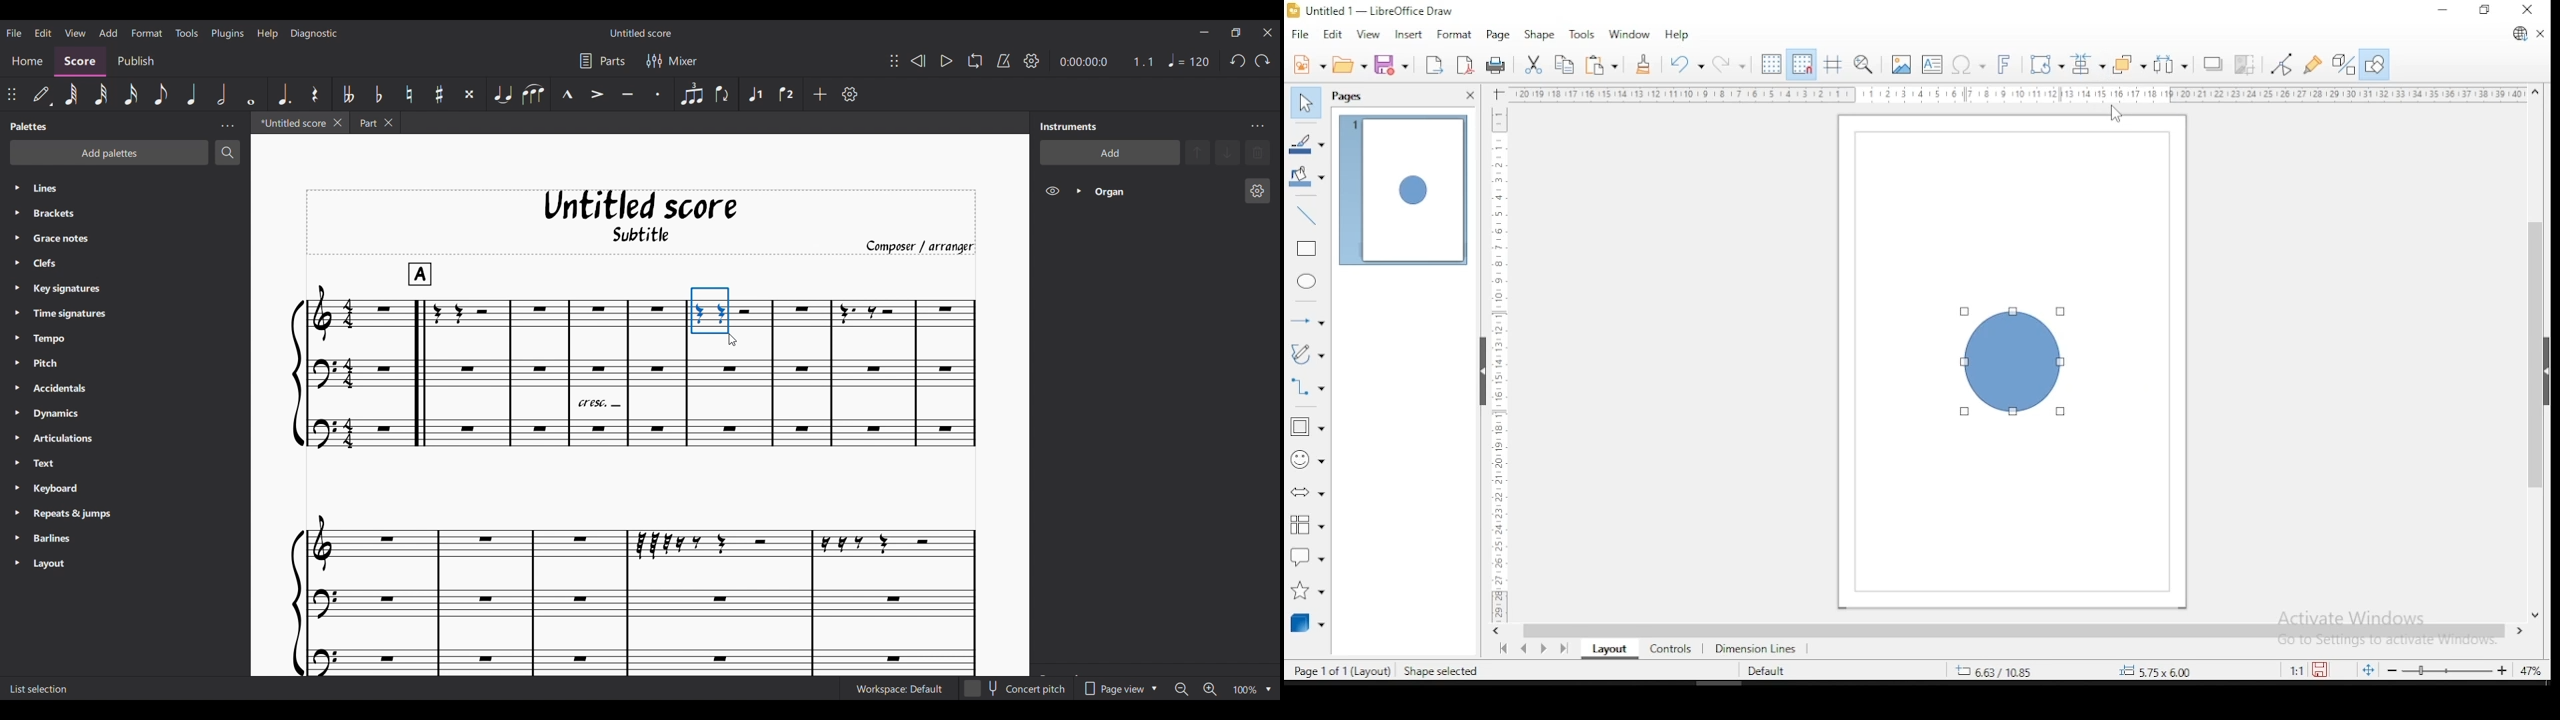 This screenshot has height=728, width=2576. What do you see at coordinates (109, 153) in the screenshot?
I see `Add palette` at bounding box center [109, 153].